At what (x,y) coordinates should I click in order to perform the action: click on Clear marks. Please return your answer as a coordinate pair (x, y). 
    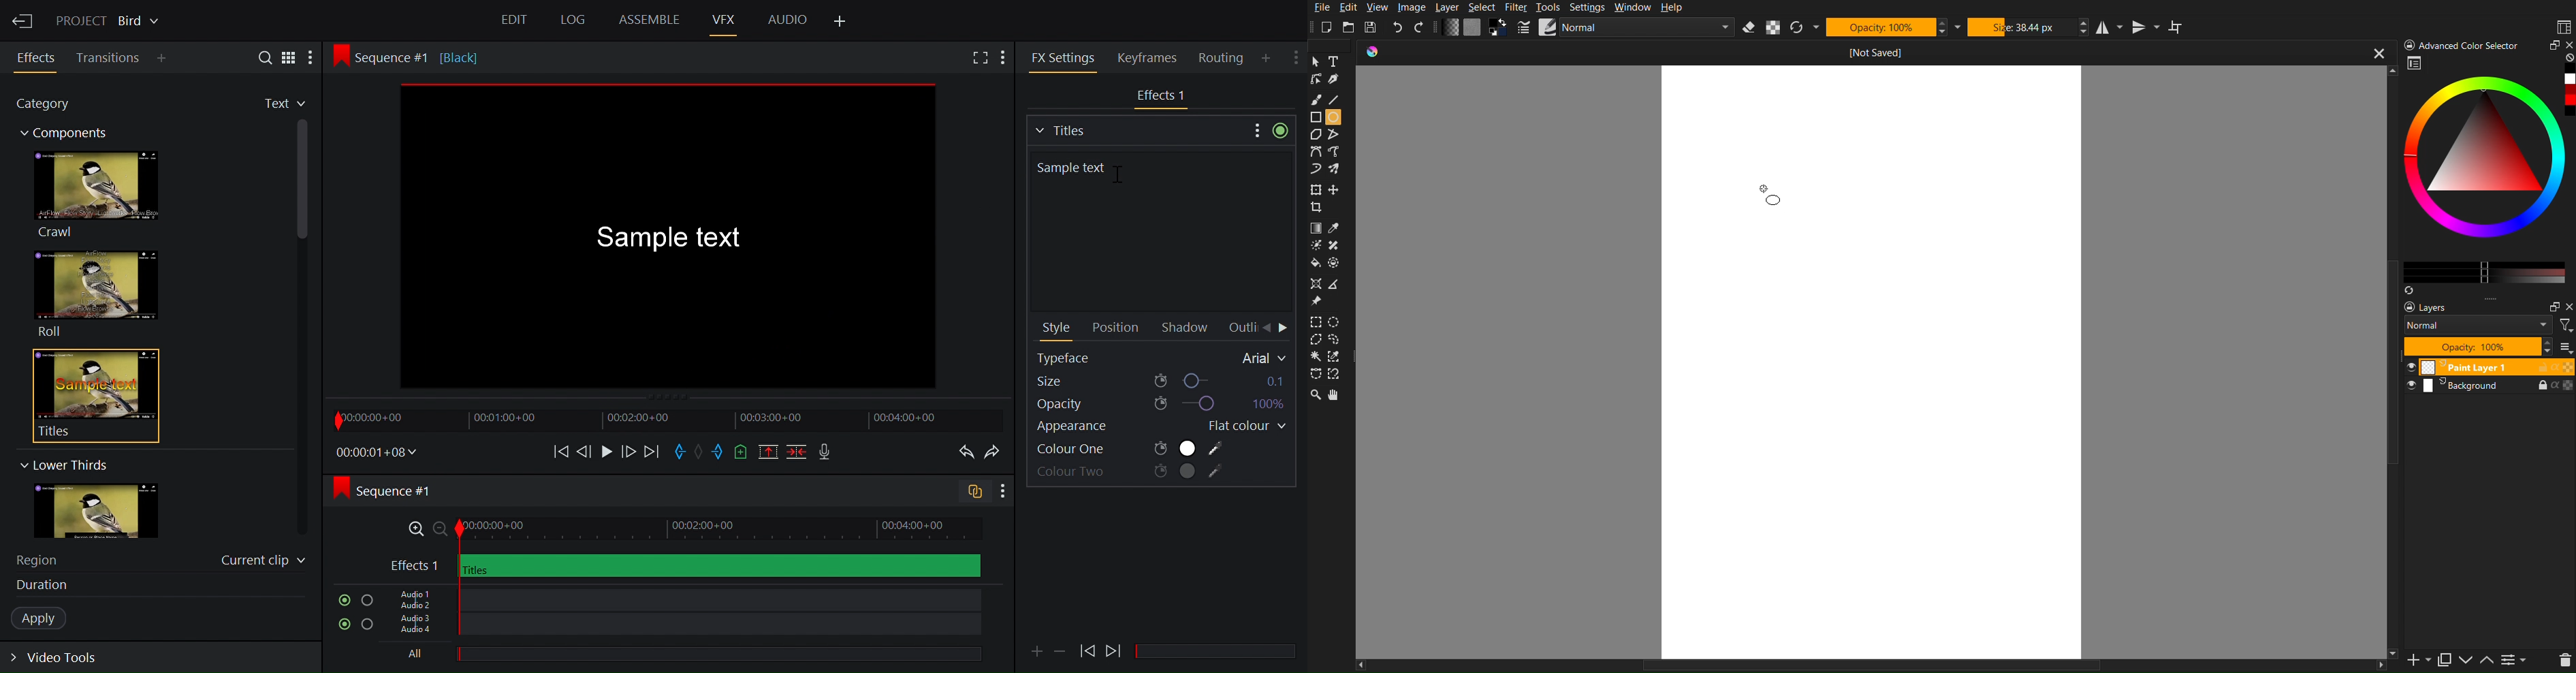
    Looking at the image, I should click on (701, 451).